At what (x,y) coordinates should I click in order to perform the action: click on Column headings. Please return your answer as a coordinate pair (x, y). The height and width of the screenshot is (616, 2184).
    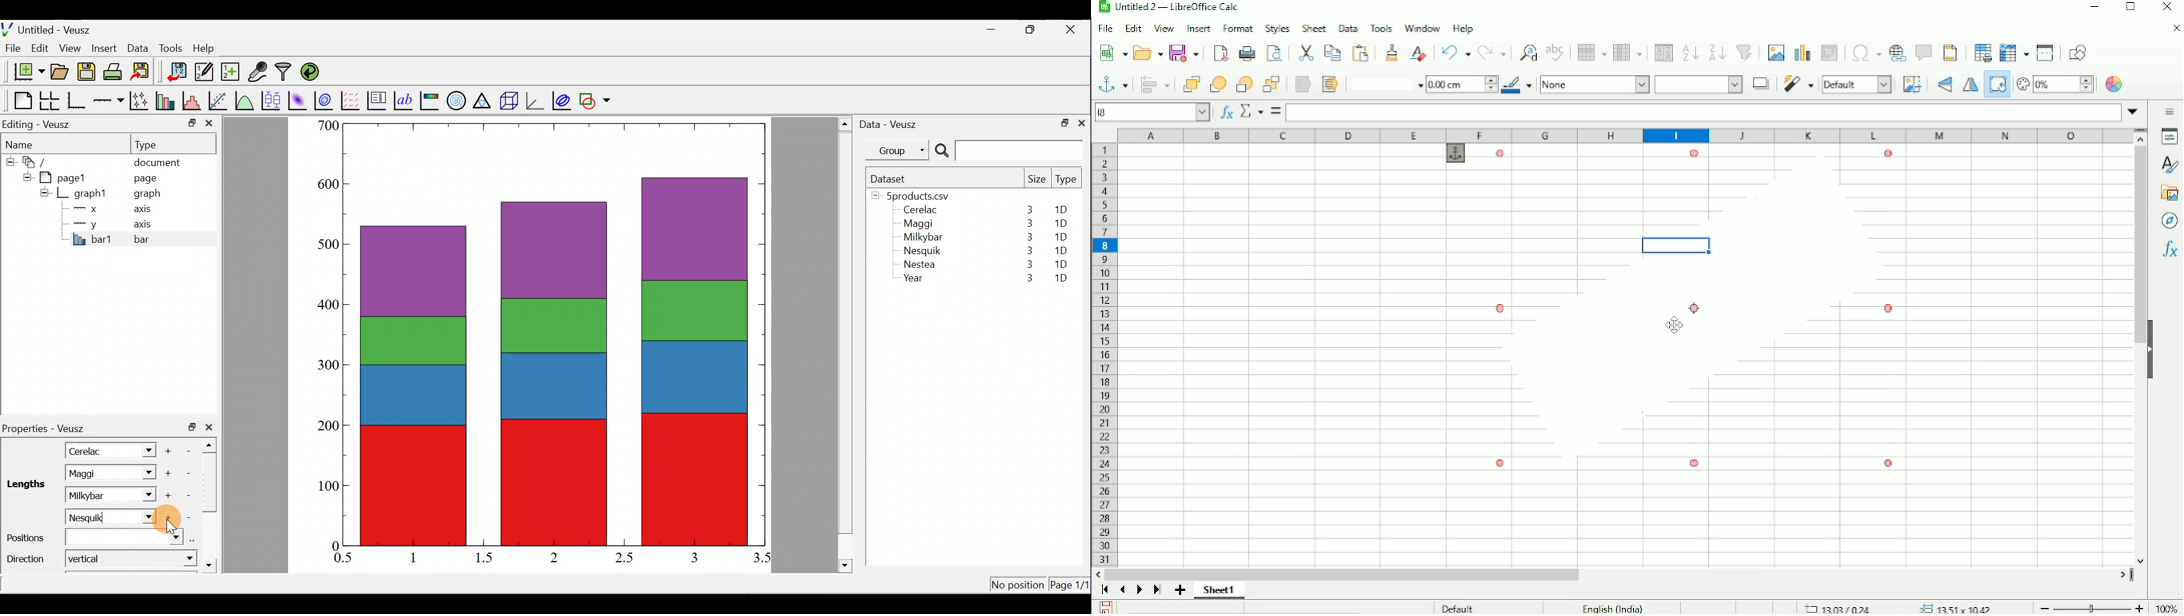
    Looking at the image, I should click on (1623, 136).